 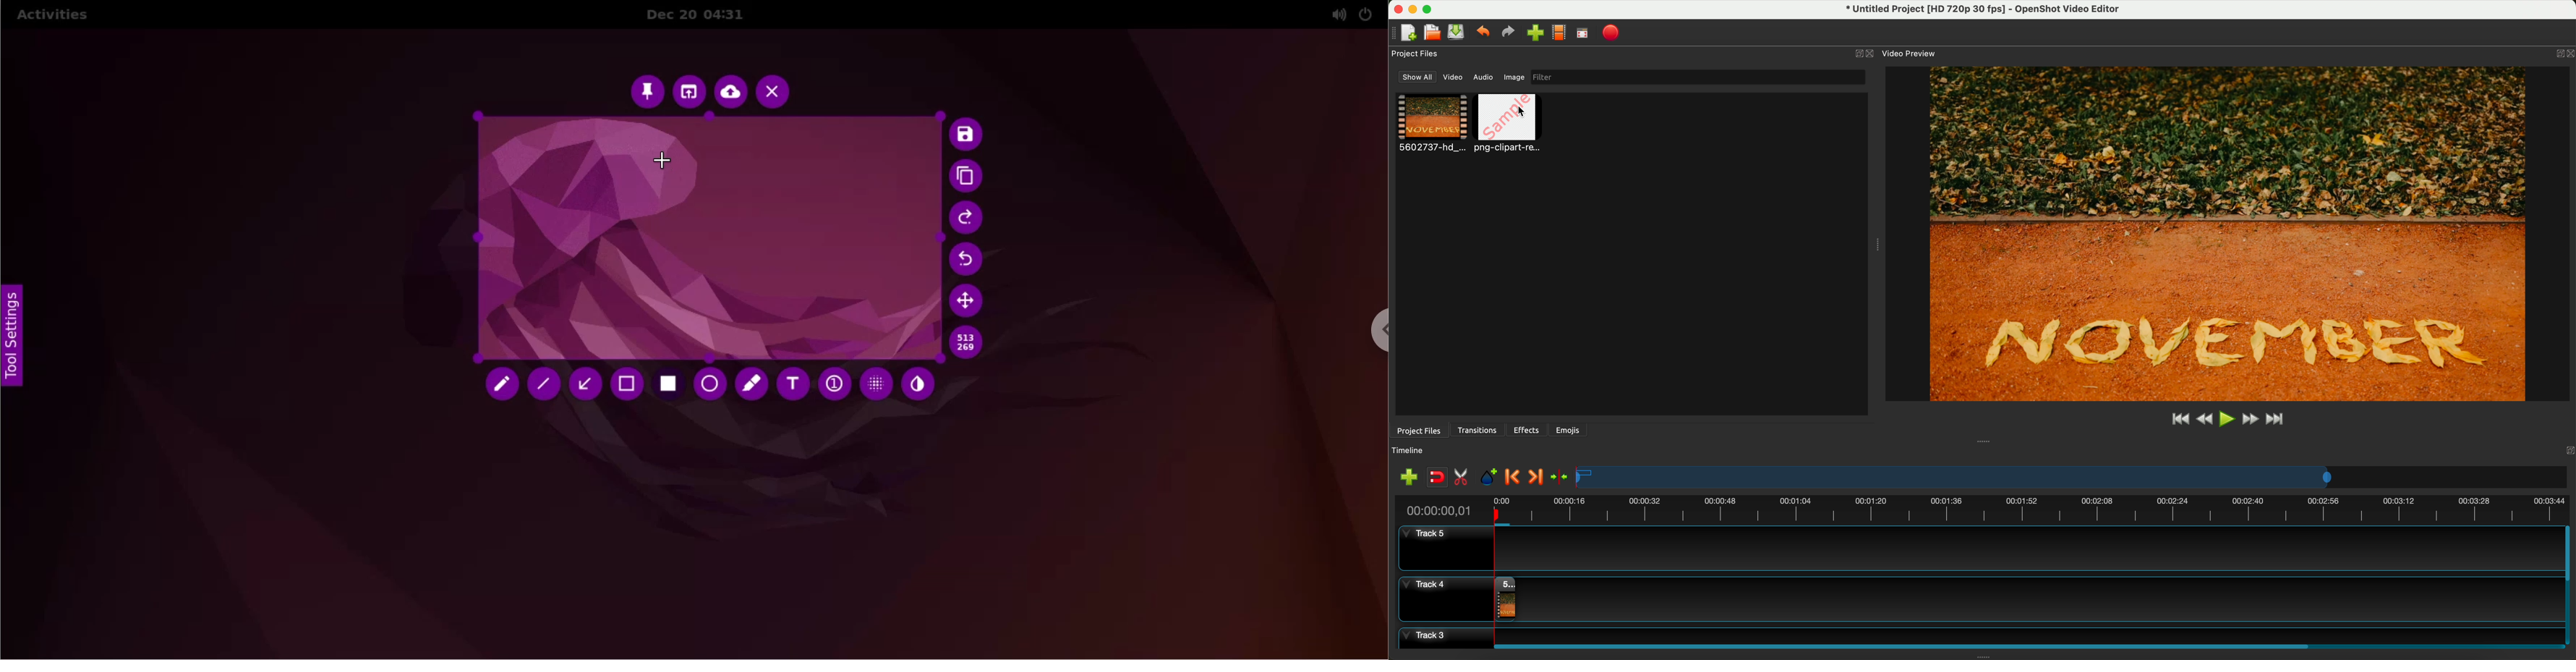 I want to click on selection tool, so click(x=626, y=386).